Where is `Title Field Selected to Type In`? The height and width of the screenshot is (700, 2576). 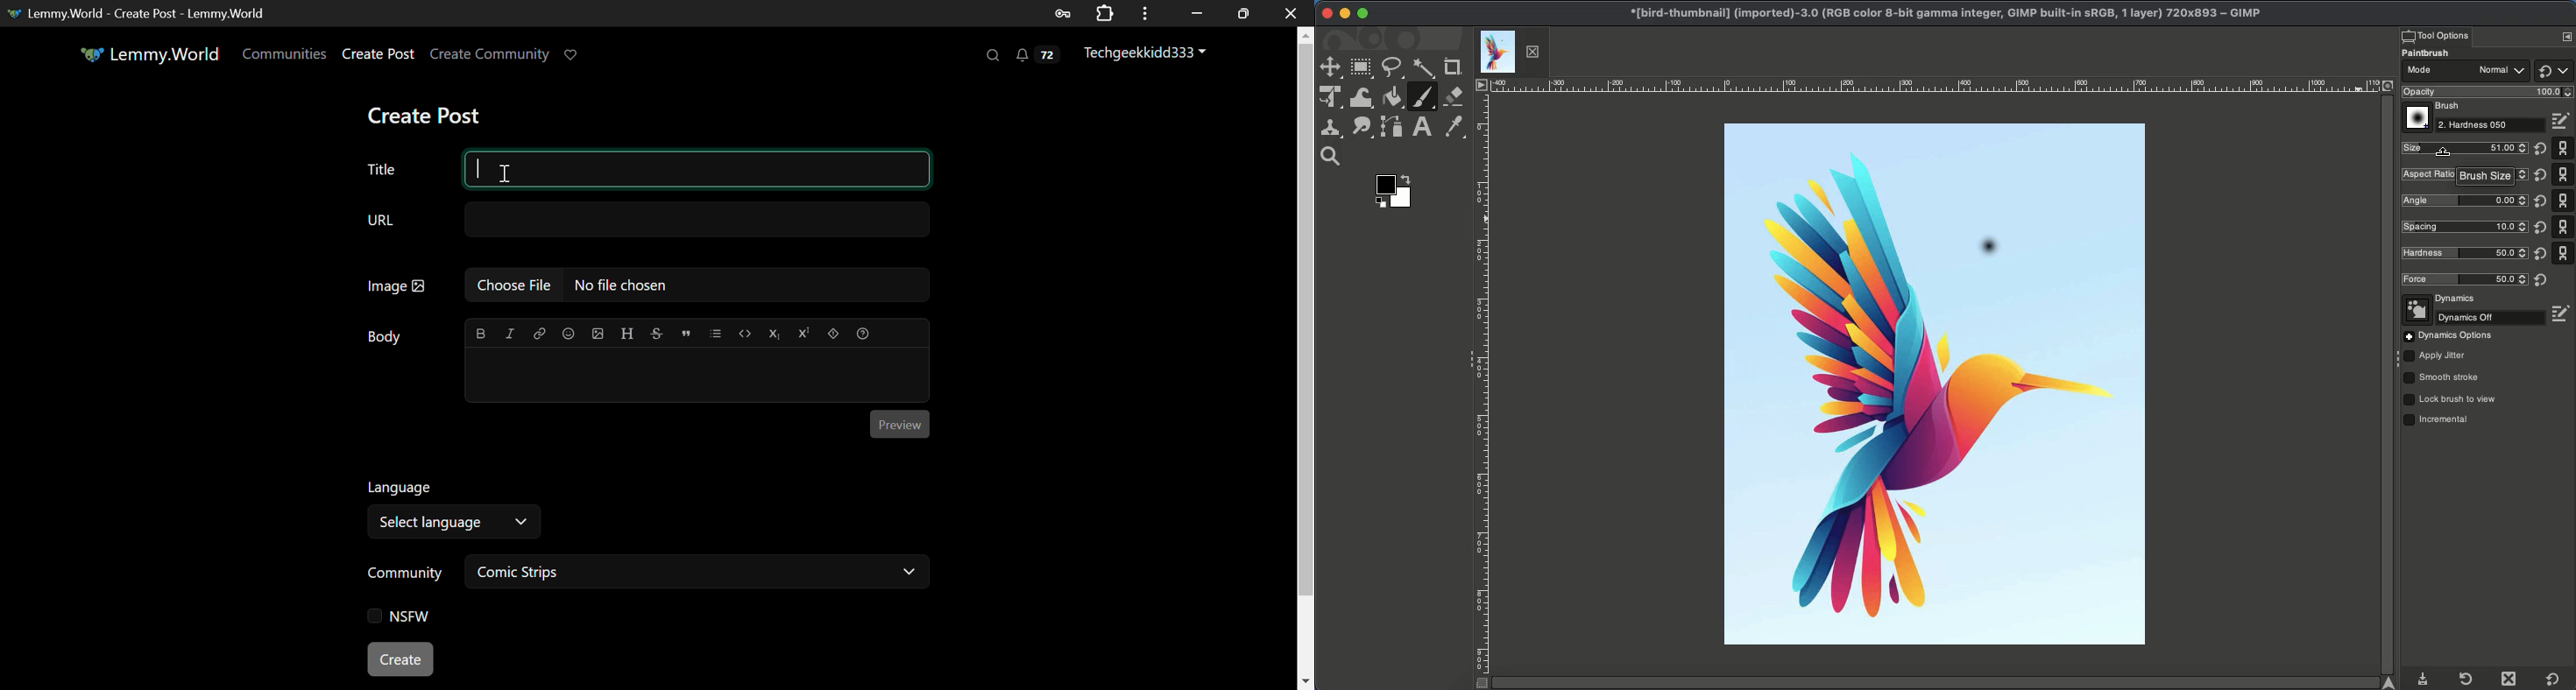
Title Field Selected to Type In is located at coordinates (698, 170).